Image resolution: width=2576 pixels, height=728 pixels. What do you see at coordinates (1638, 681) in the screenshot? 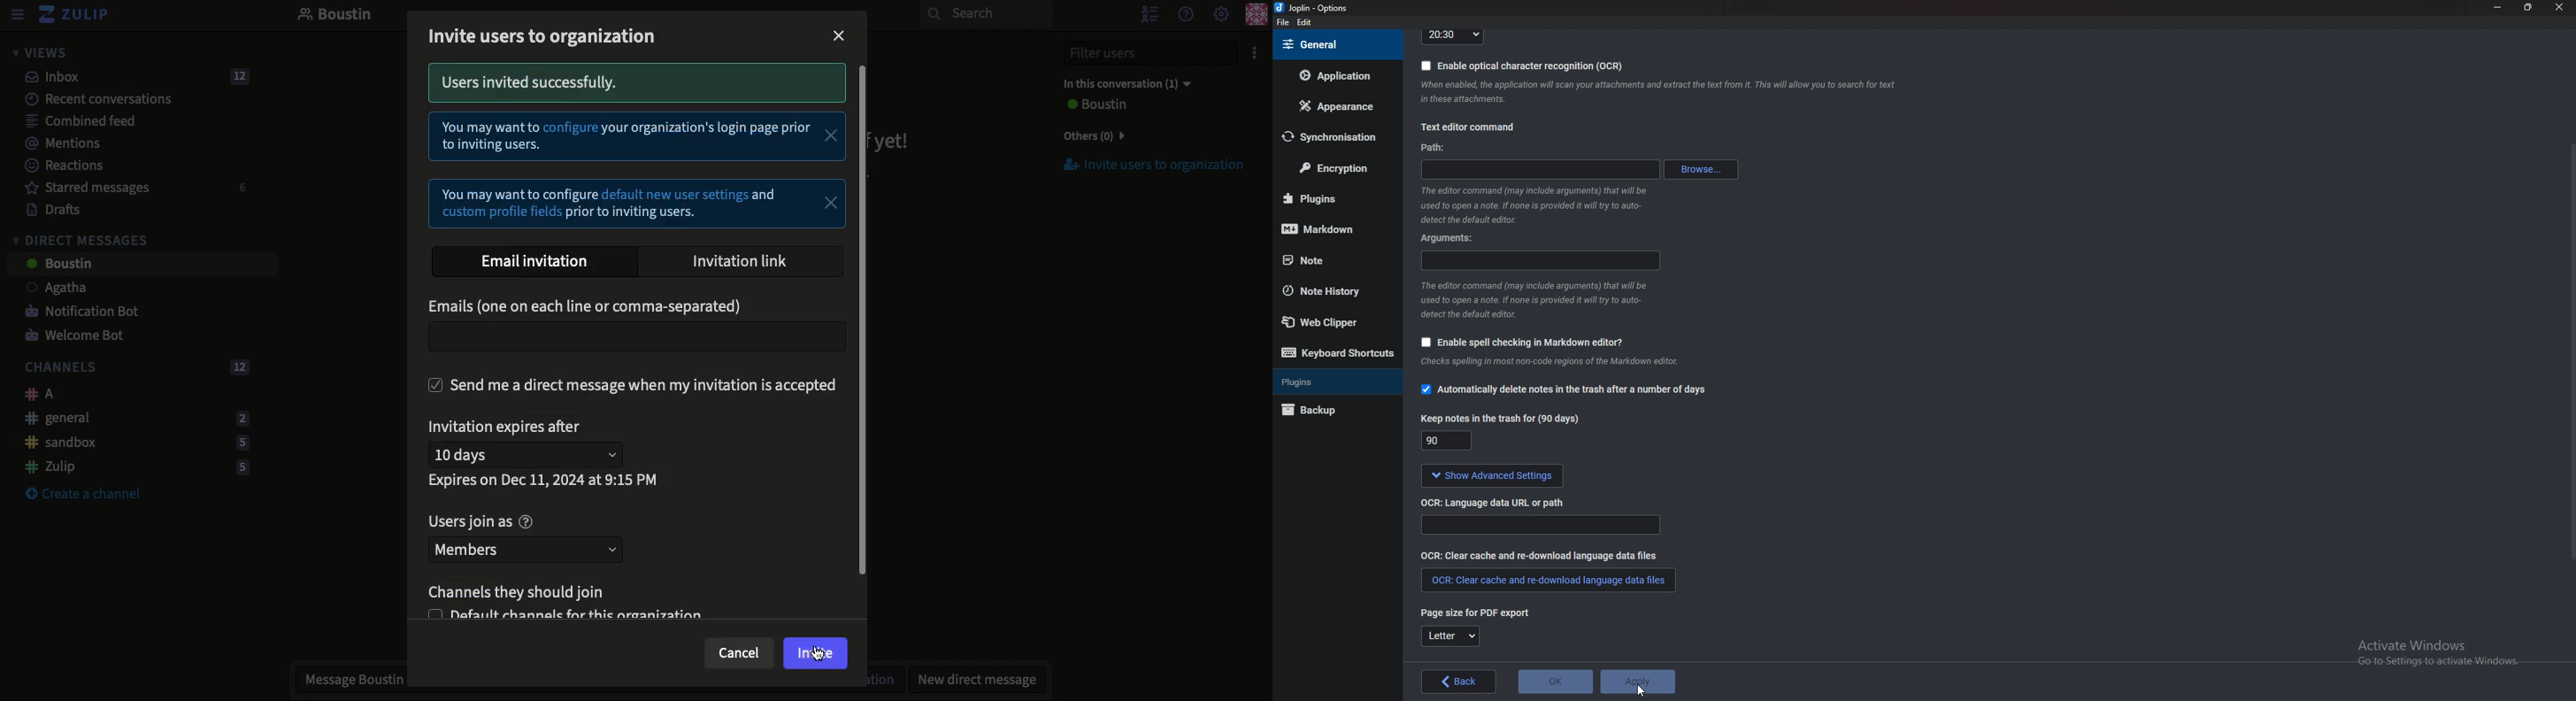
I see `apply` at bounding box center [1638, 681].